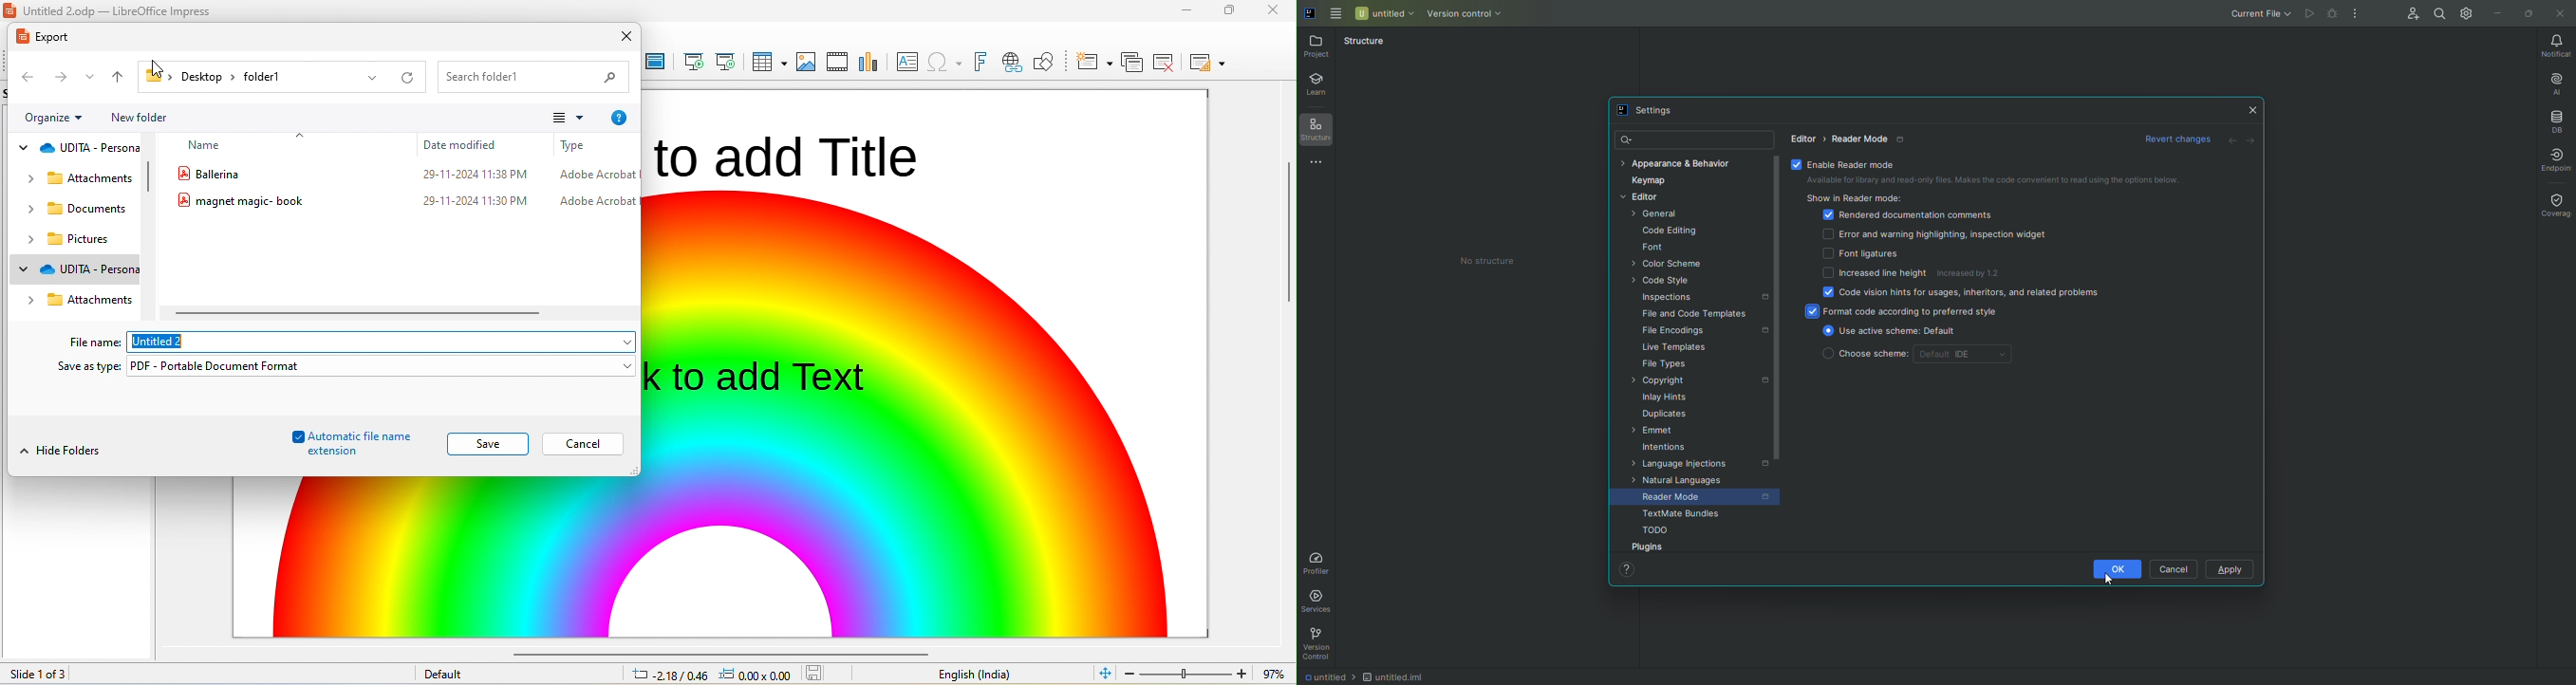 The image size is (2576, 700). I want to click on drop down, so click(372, 80).